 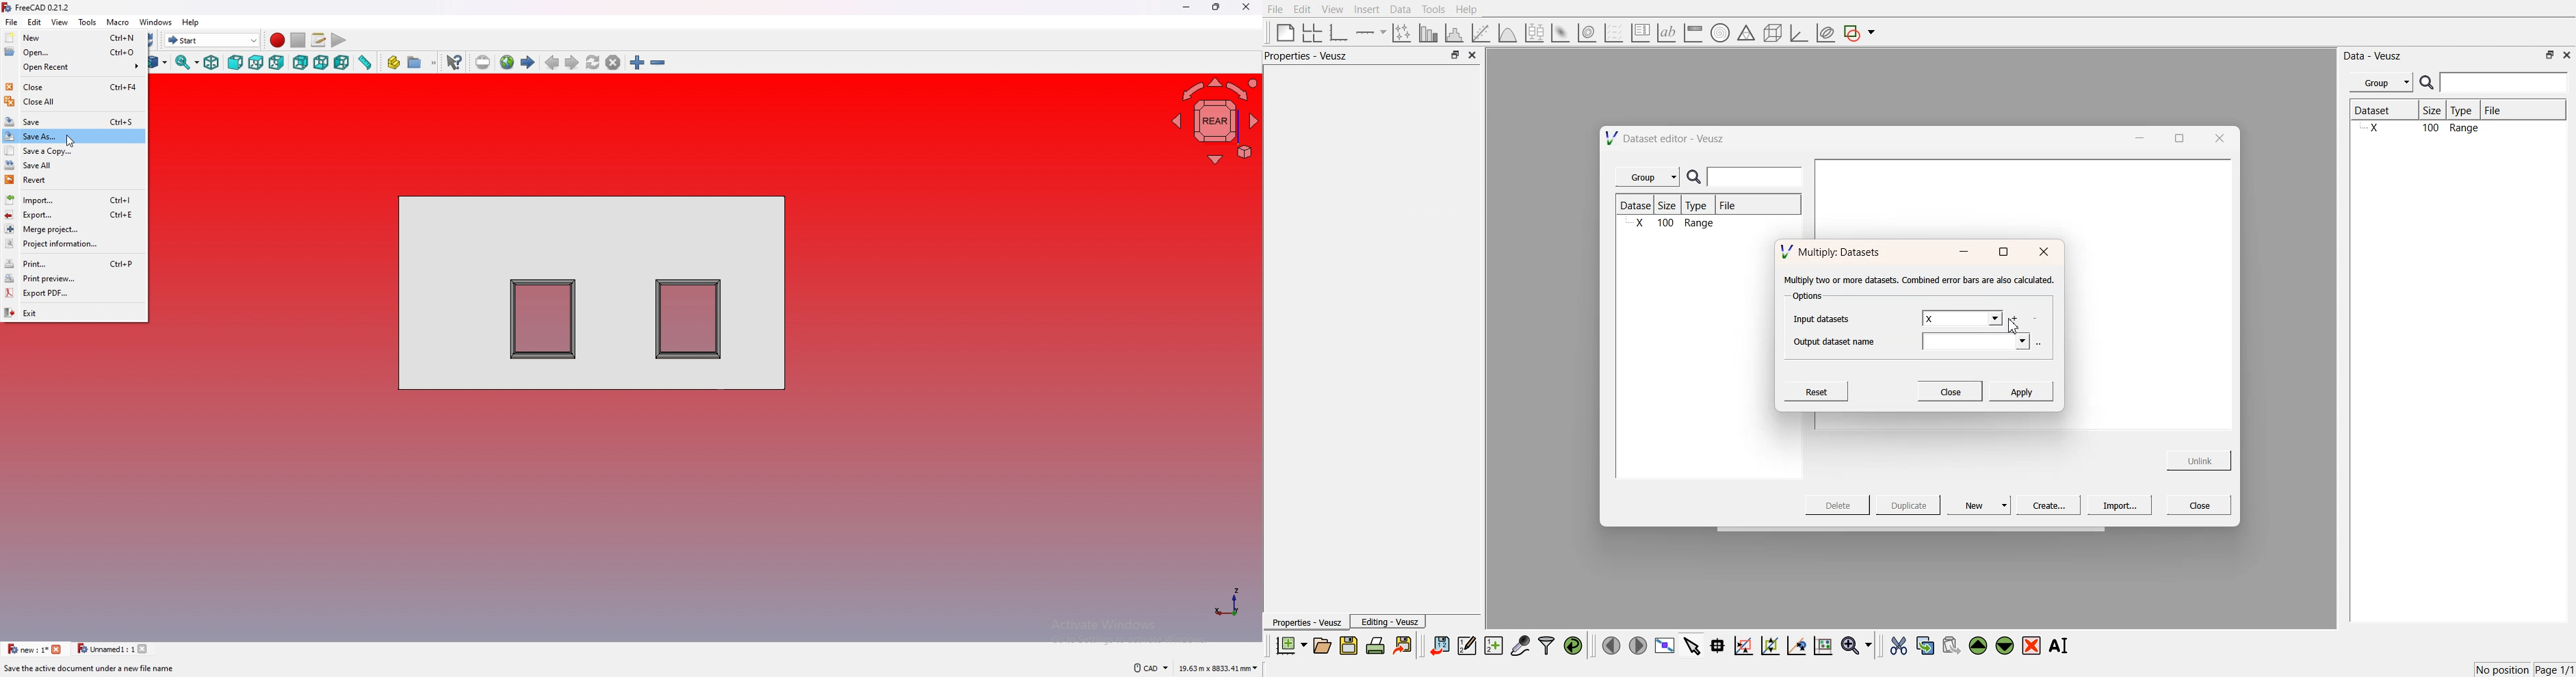 I want to click on search icon, so click(x=1697, y=178).